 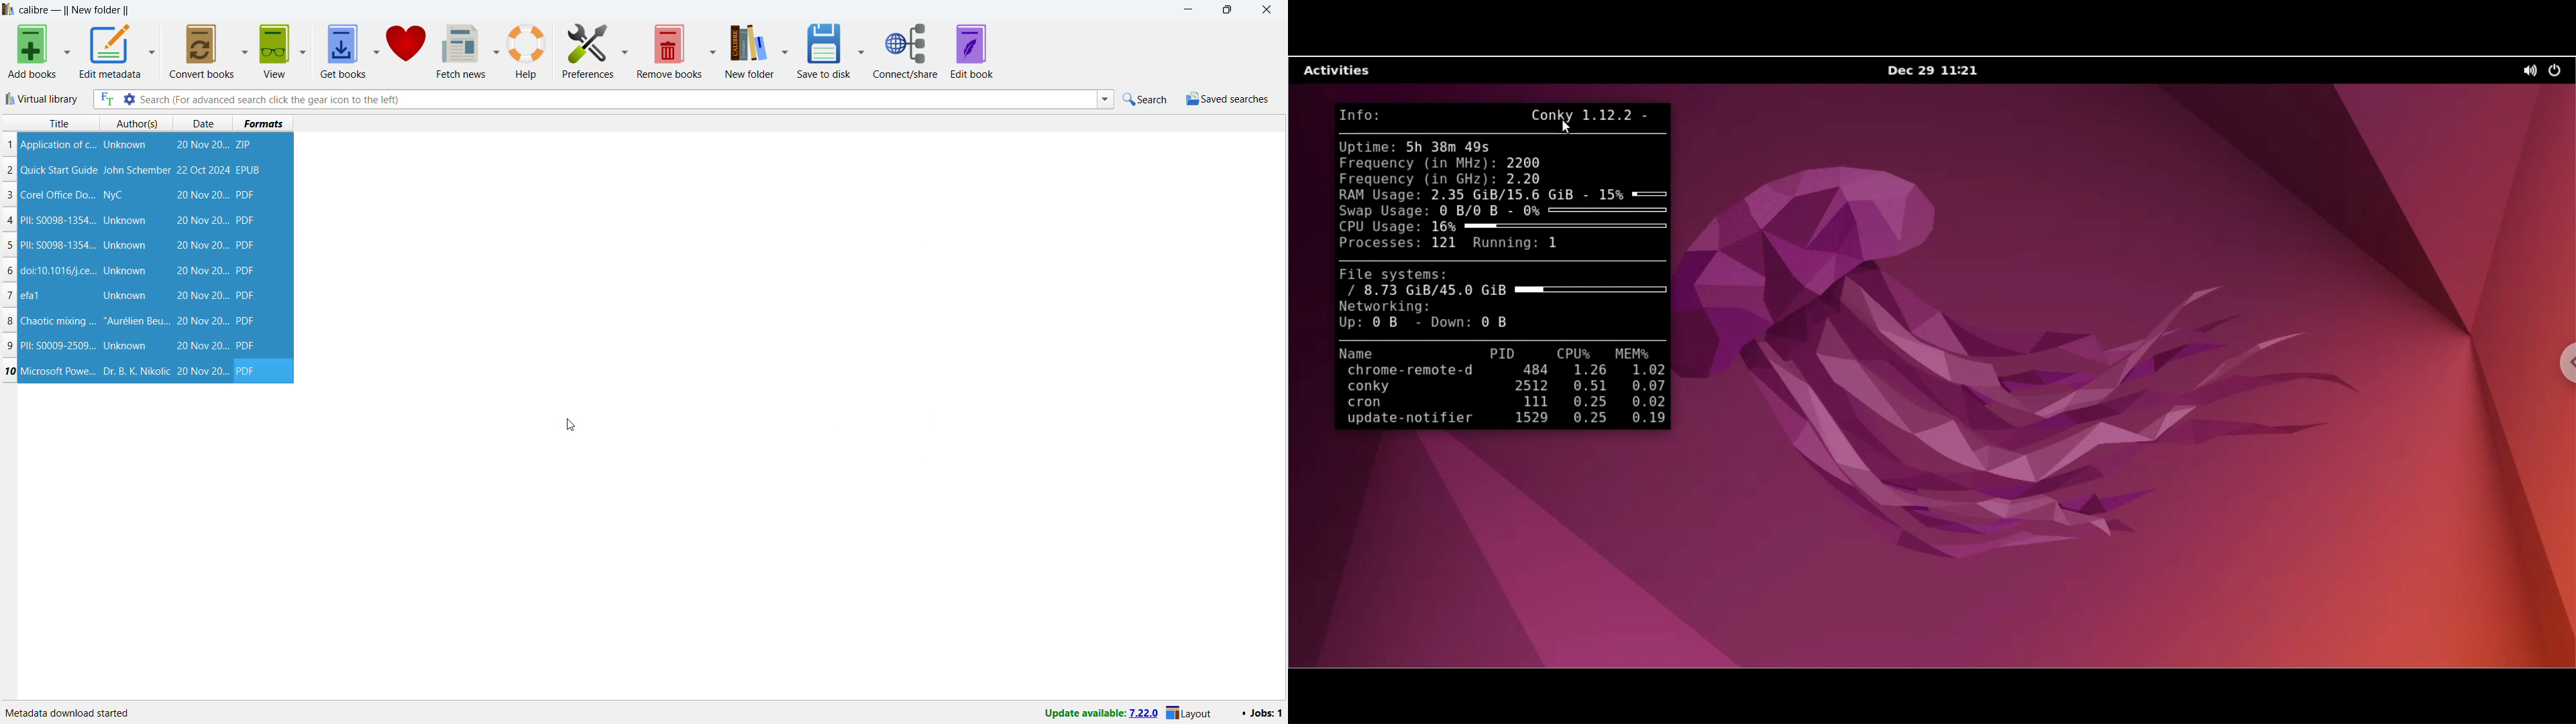 What do you see at coordinates (247, 271) in the screenshot?
I see `PDF` at bounding box center [247, 271].